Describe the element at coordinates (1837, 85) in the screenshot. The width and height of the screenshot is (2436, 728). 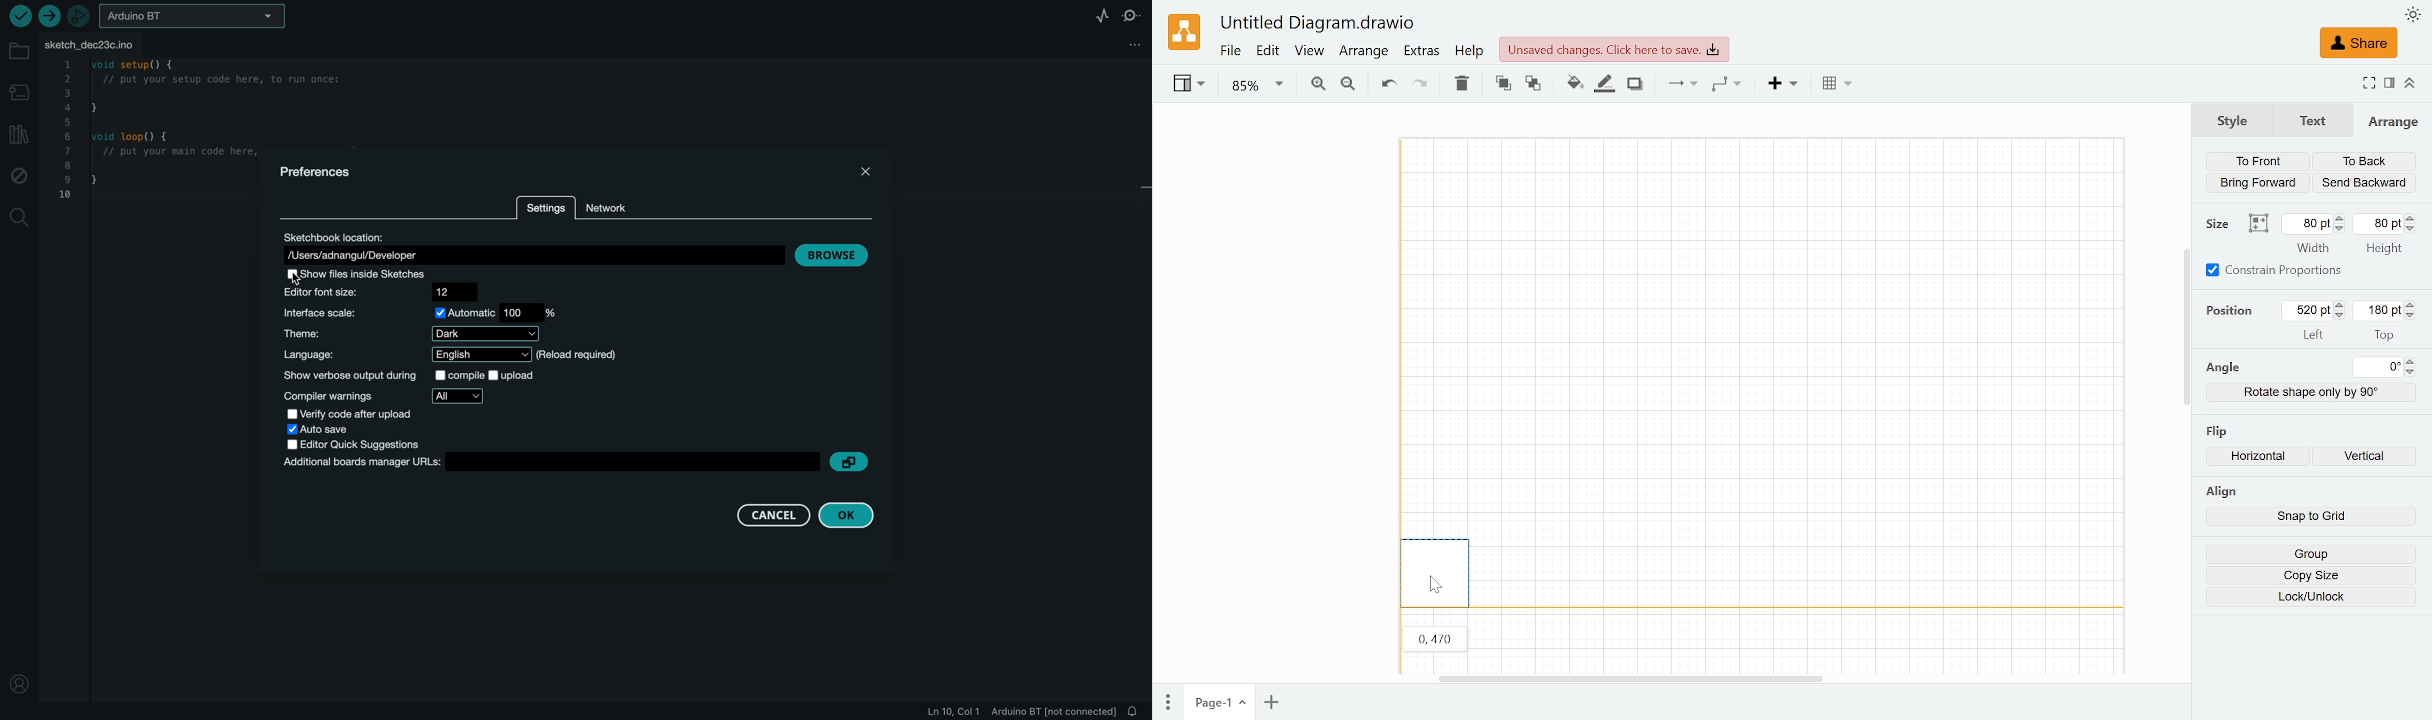
I see `Table` at that location.